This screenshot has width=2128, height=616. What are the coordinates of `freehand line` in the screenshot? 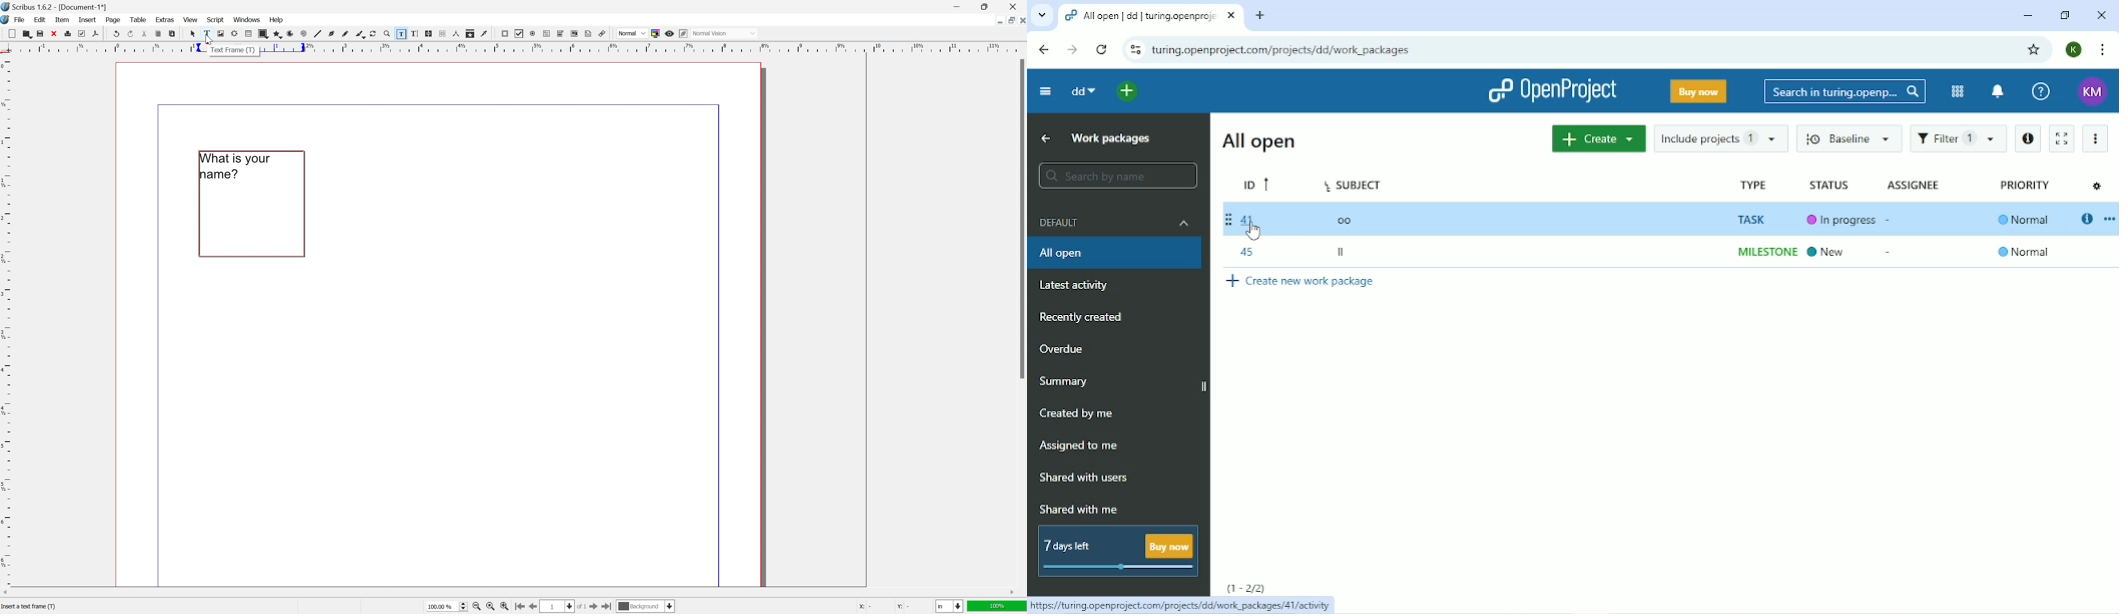 It's located at (346, 34).